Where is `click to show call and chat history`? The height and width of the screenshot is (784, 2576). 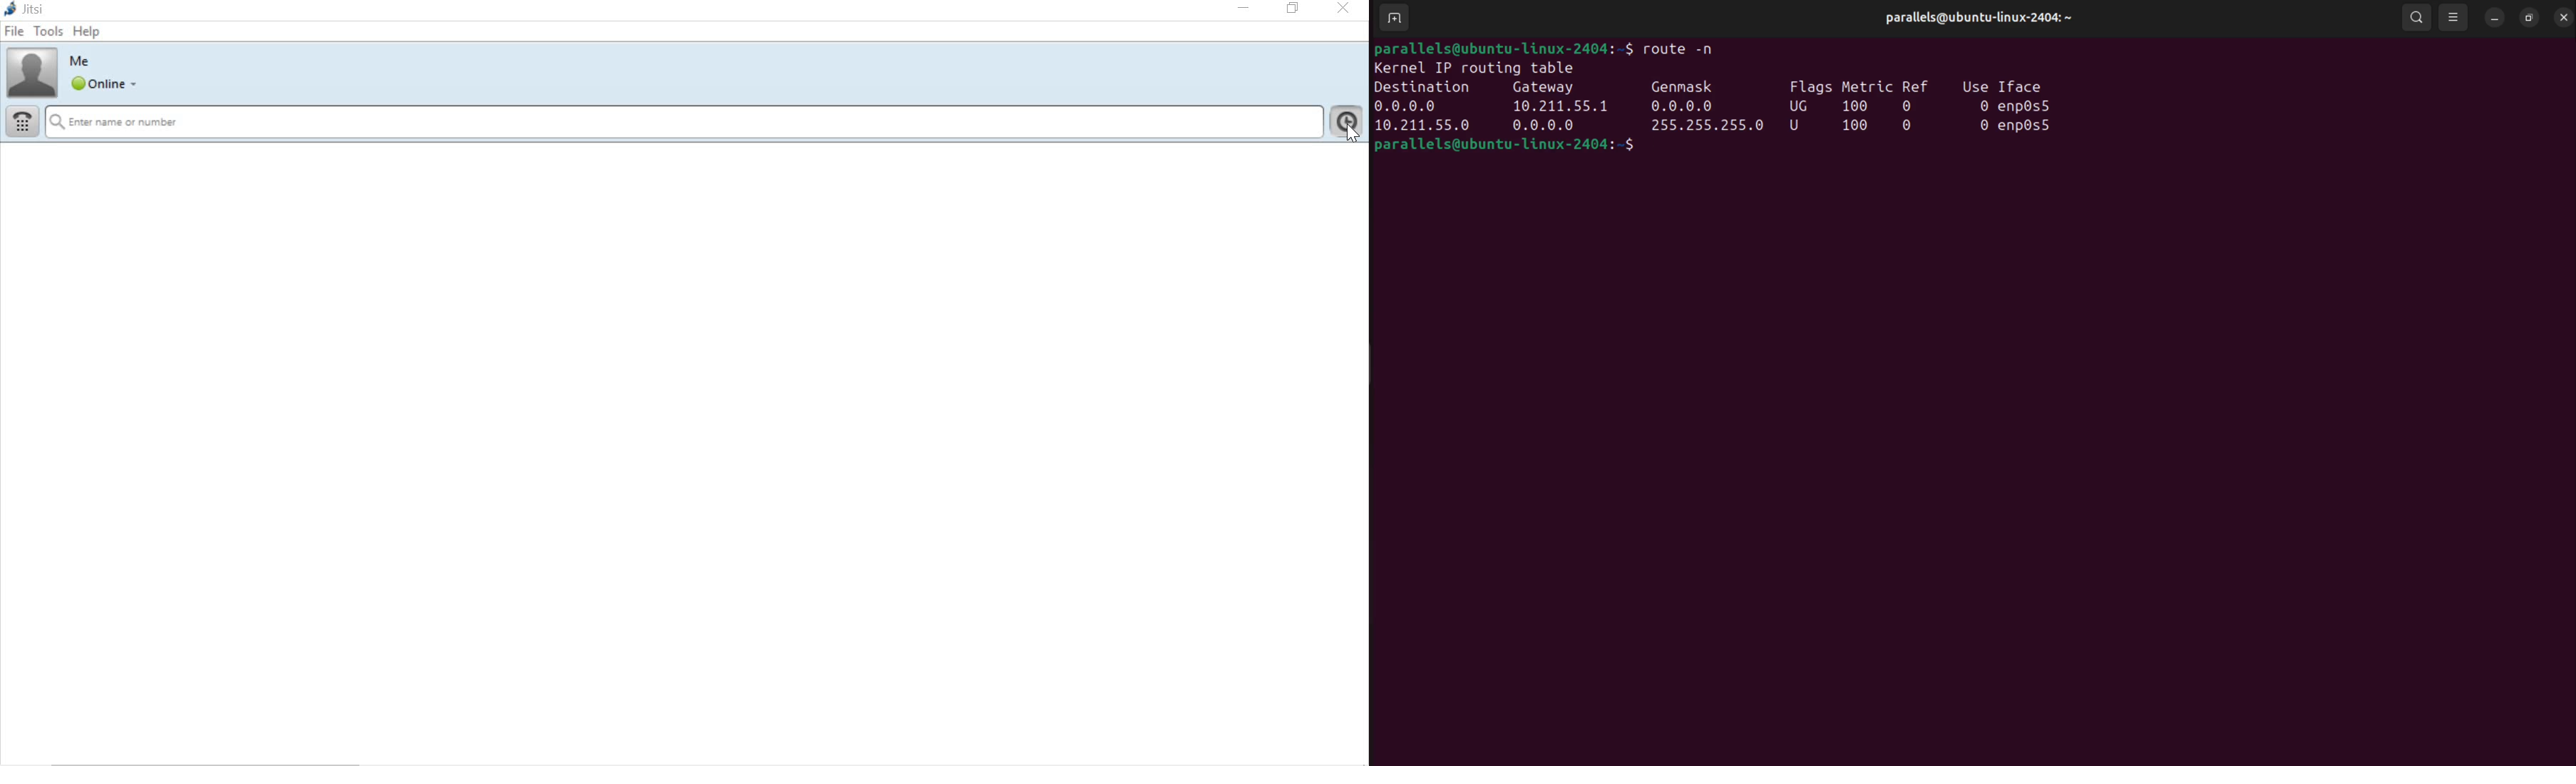 click to show call and chat history is located at coordinates (1348, 125).